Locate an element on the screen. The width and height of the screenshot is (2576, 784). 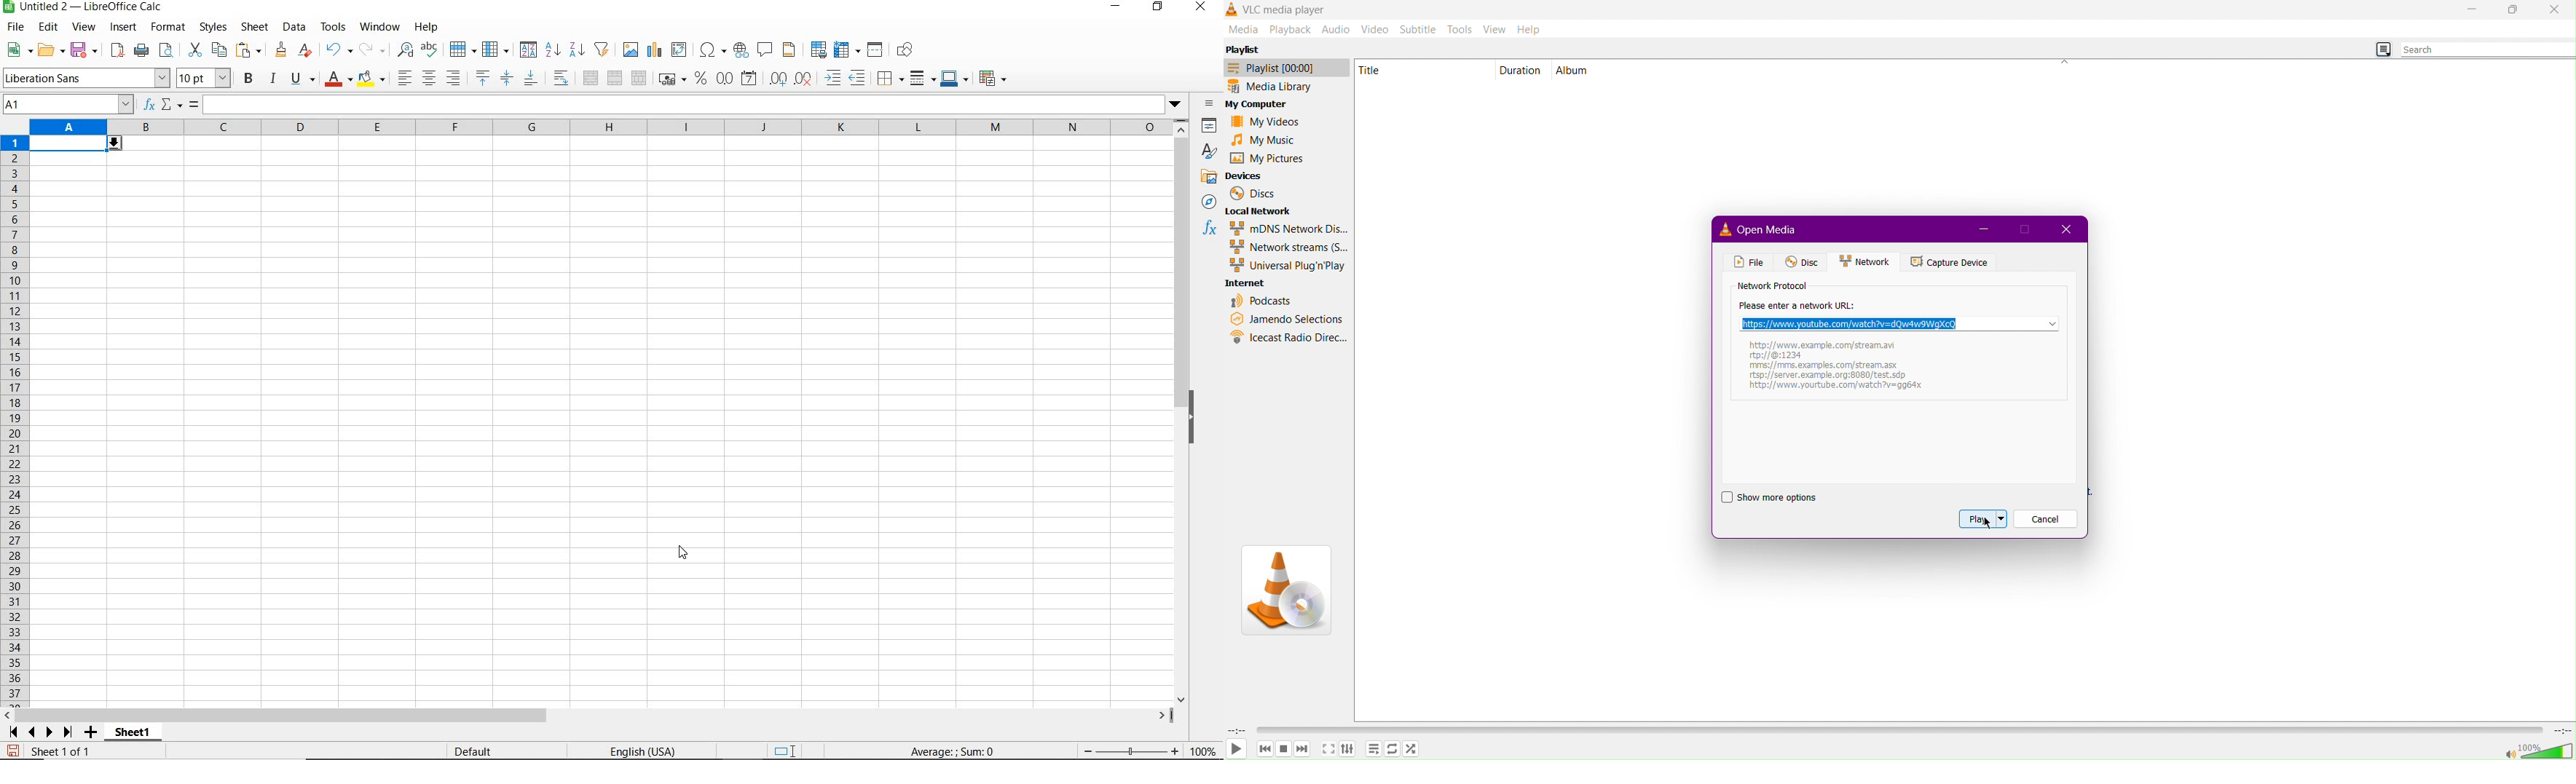
insert chart is located at coordinates (655, 50).